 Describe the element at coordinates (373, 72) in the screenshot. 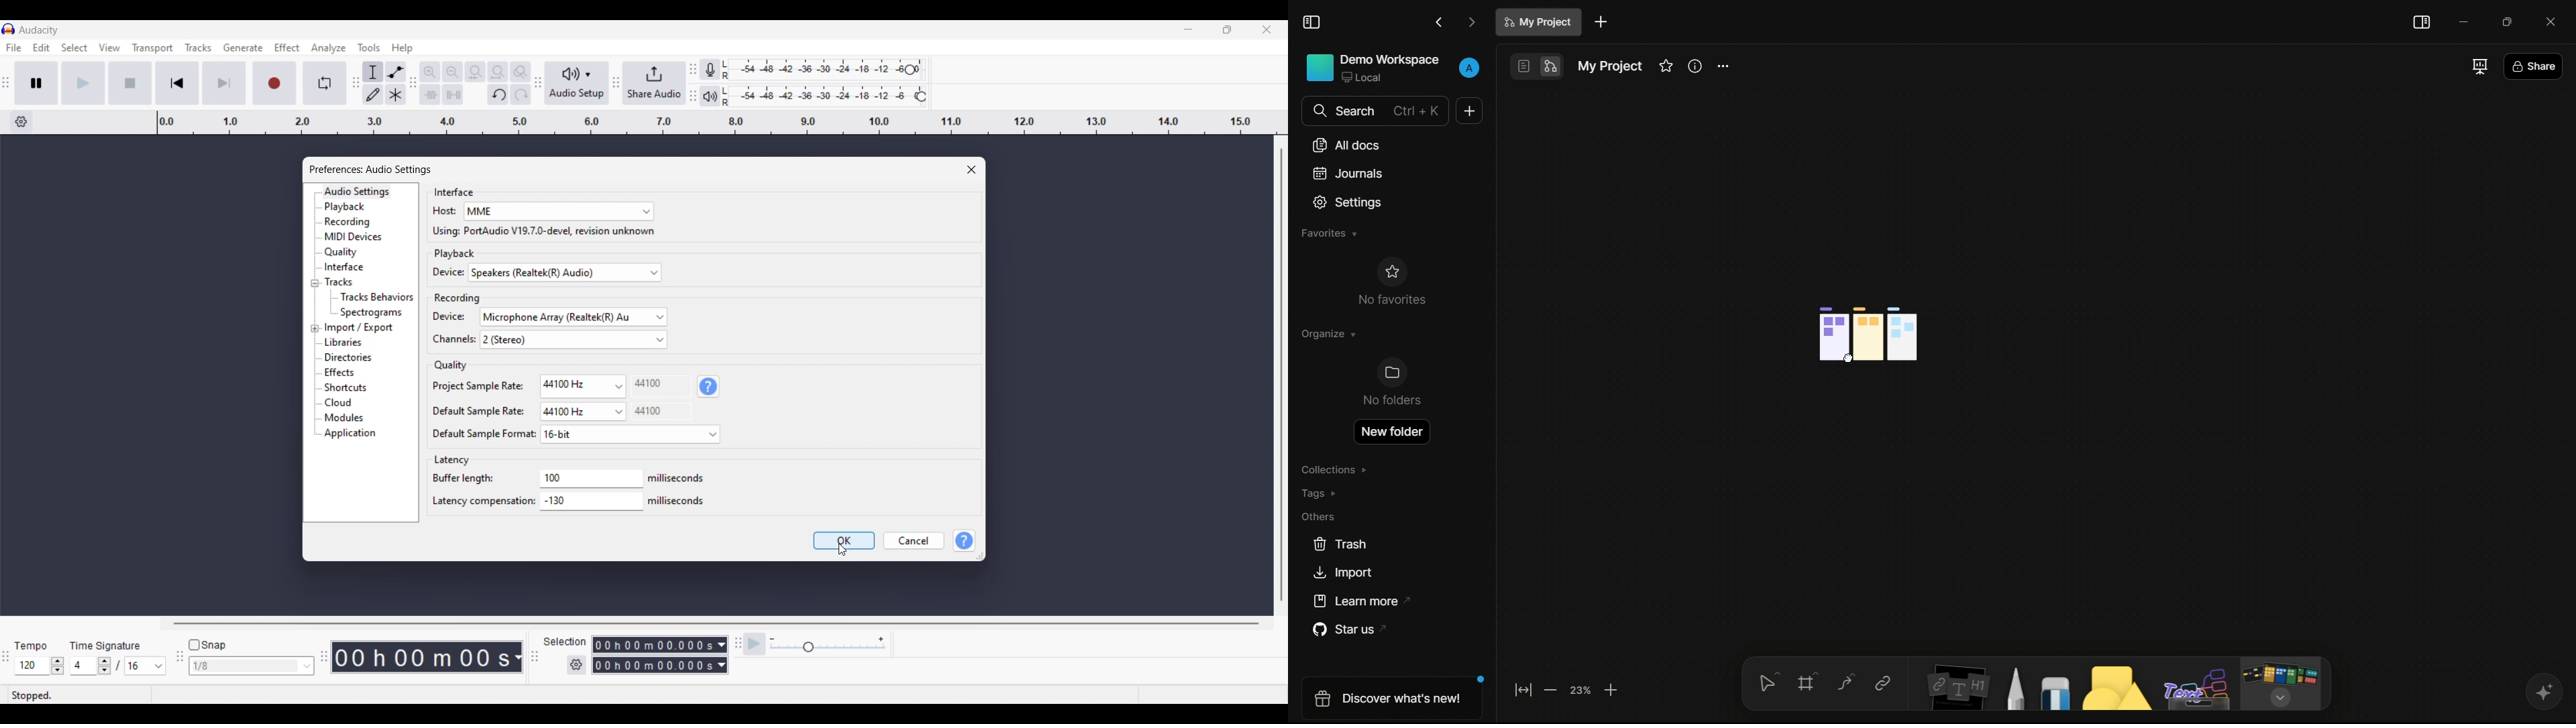

I see `Selection tool` at that location.